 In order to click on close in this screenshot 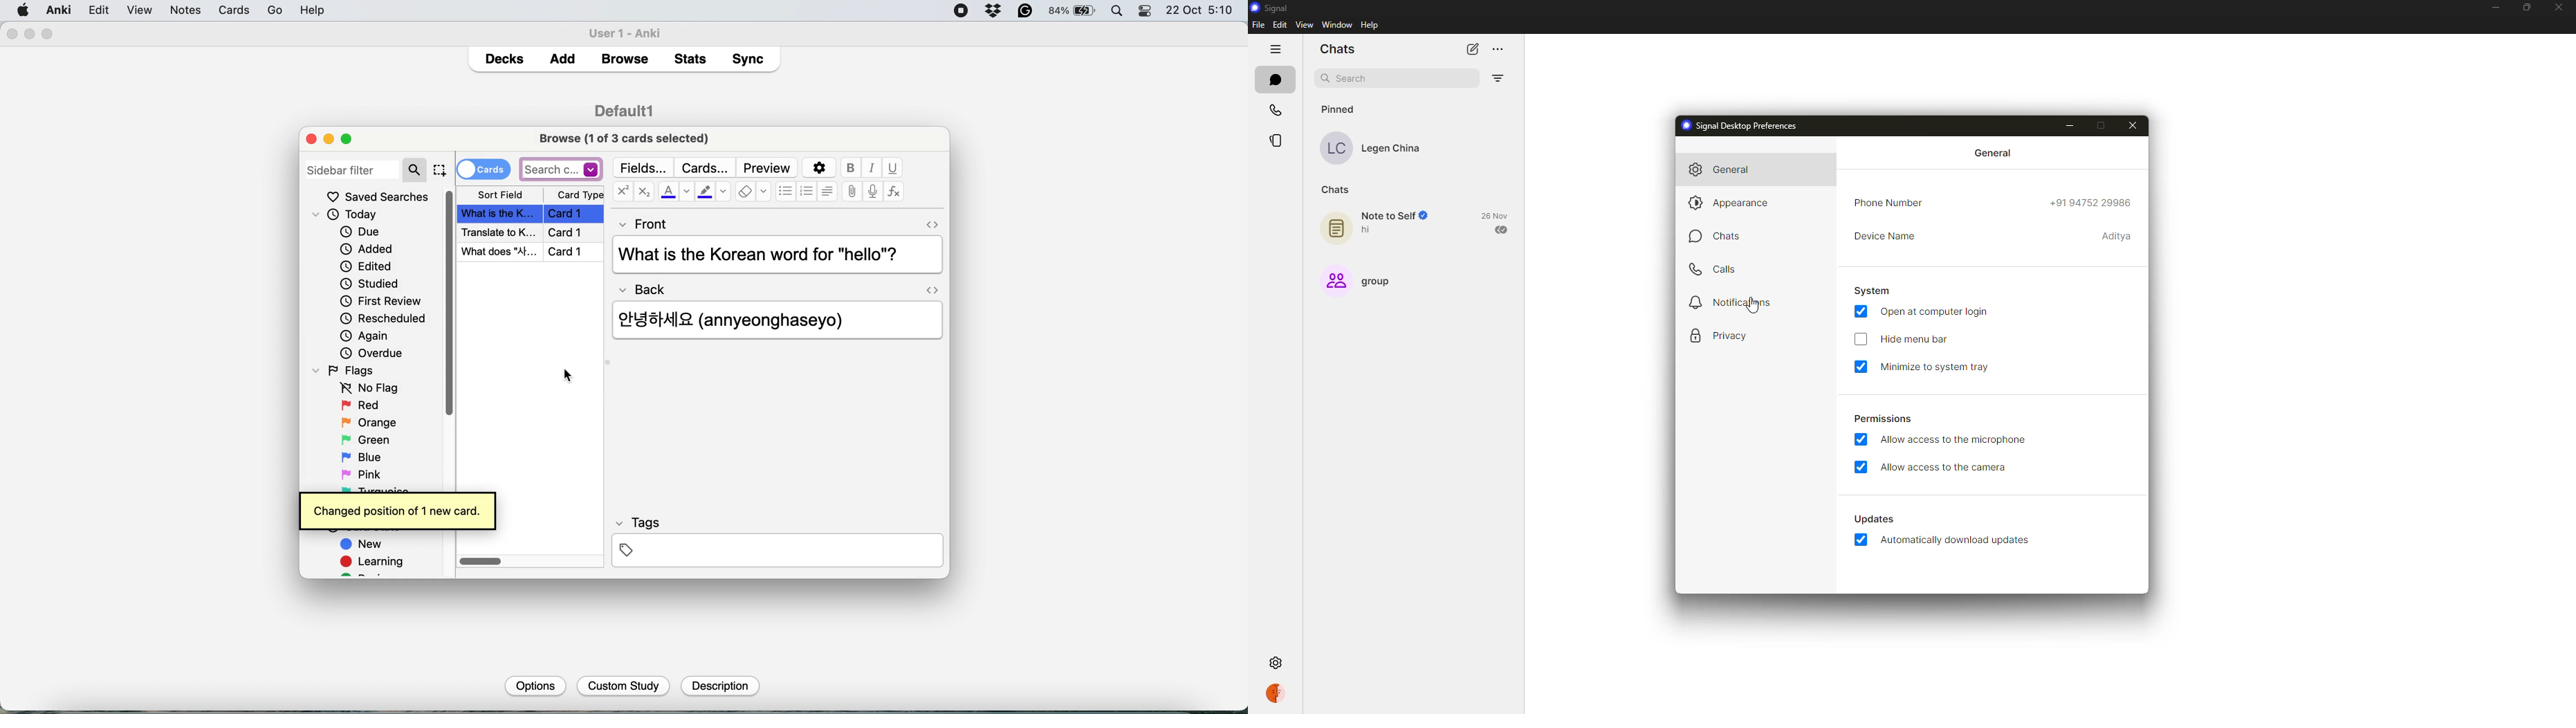, I will do `click(2135, 125)`.